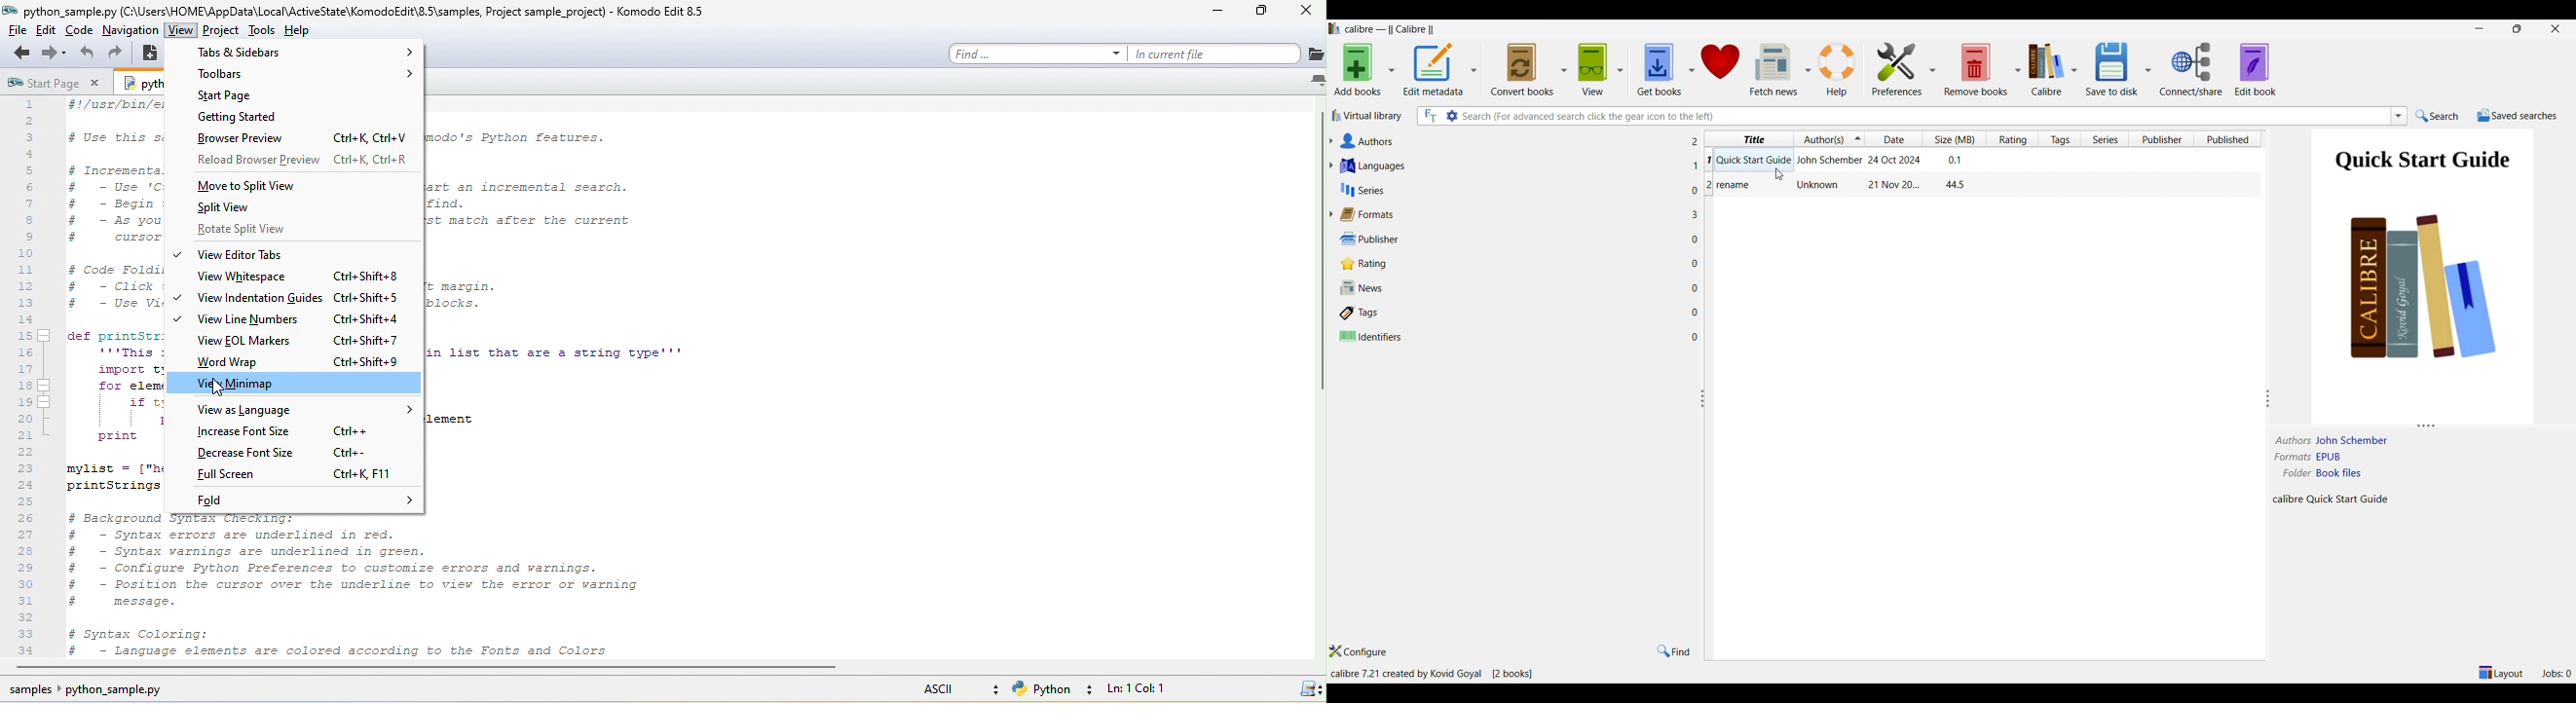  Describe the element at coordinates (434, 669) in the screenshot. I see `horizontal scroll bar` at that location.